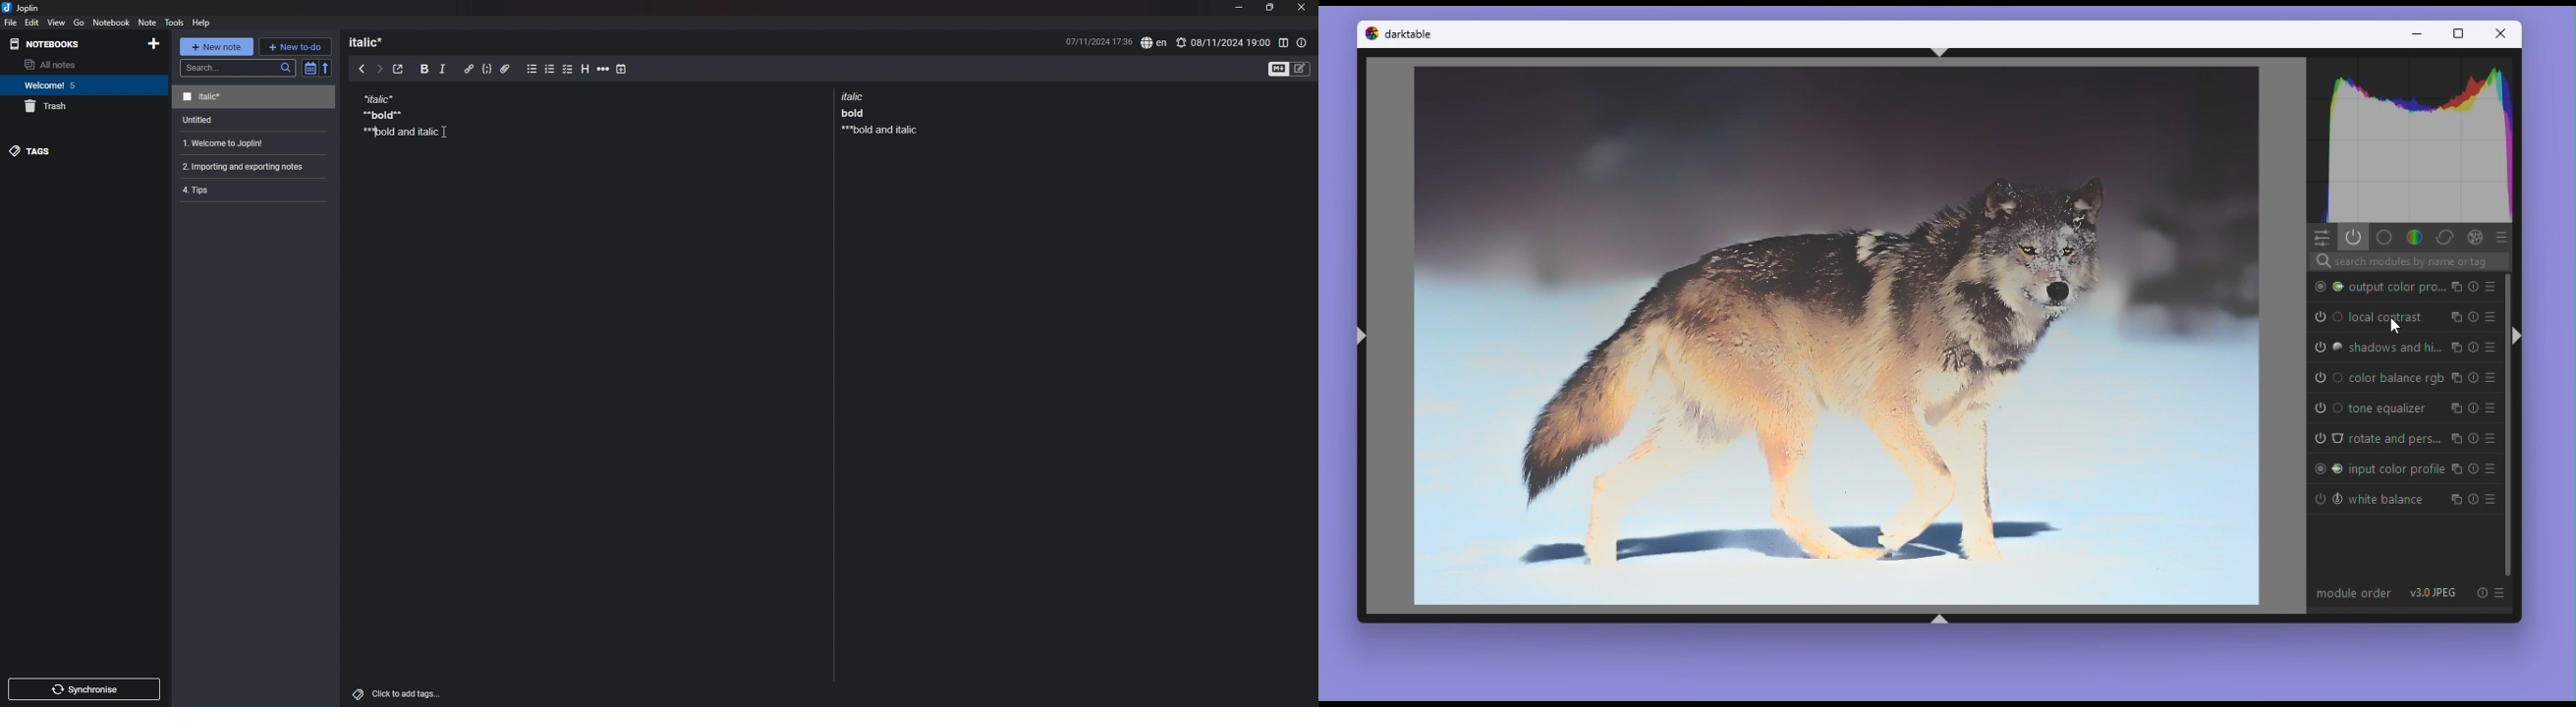 The width and height of the screenshot is (2576, 728). I want to click on sync, so click(85, 689).